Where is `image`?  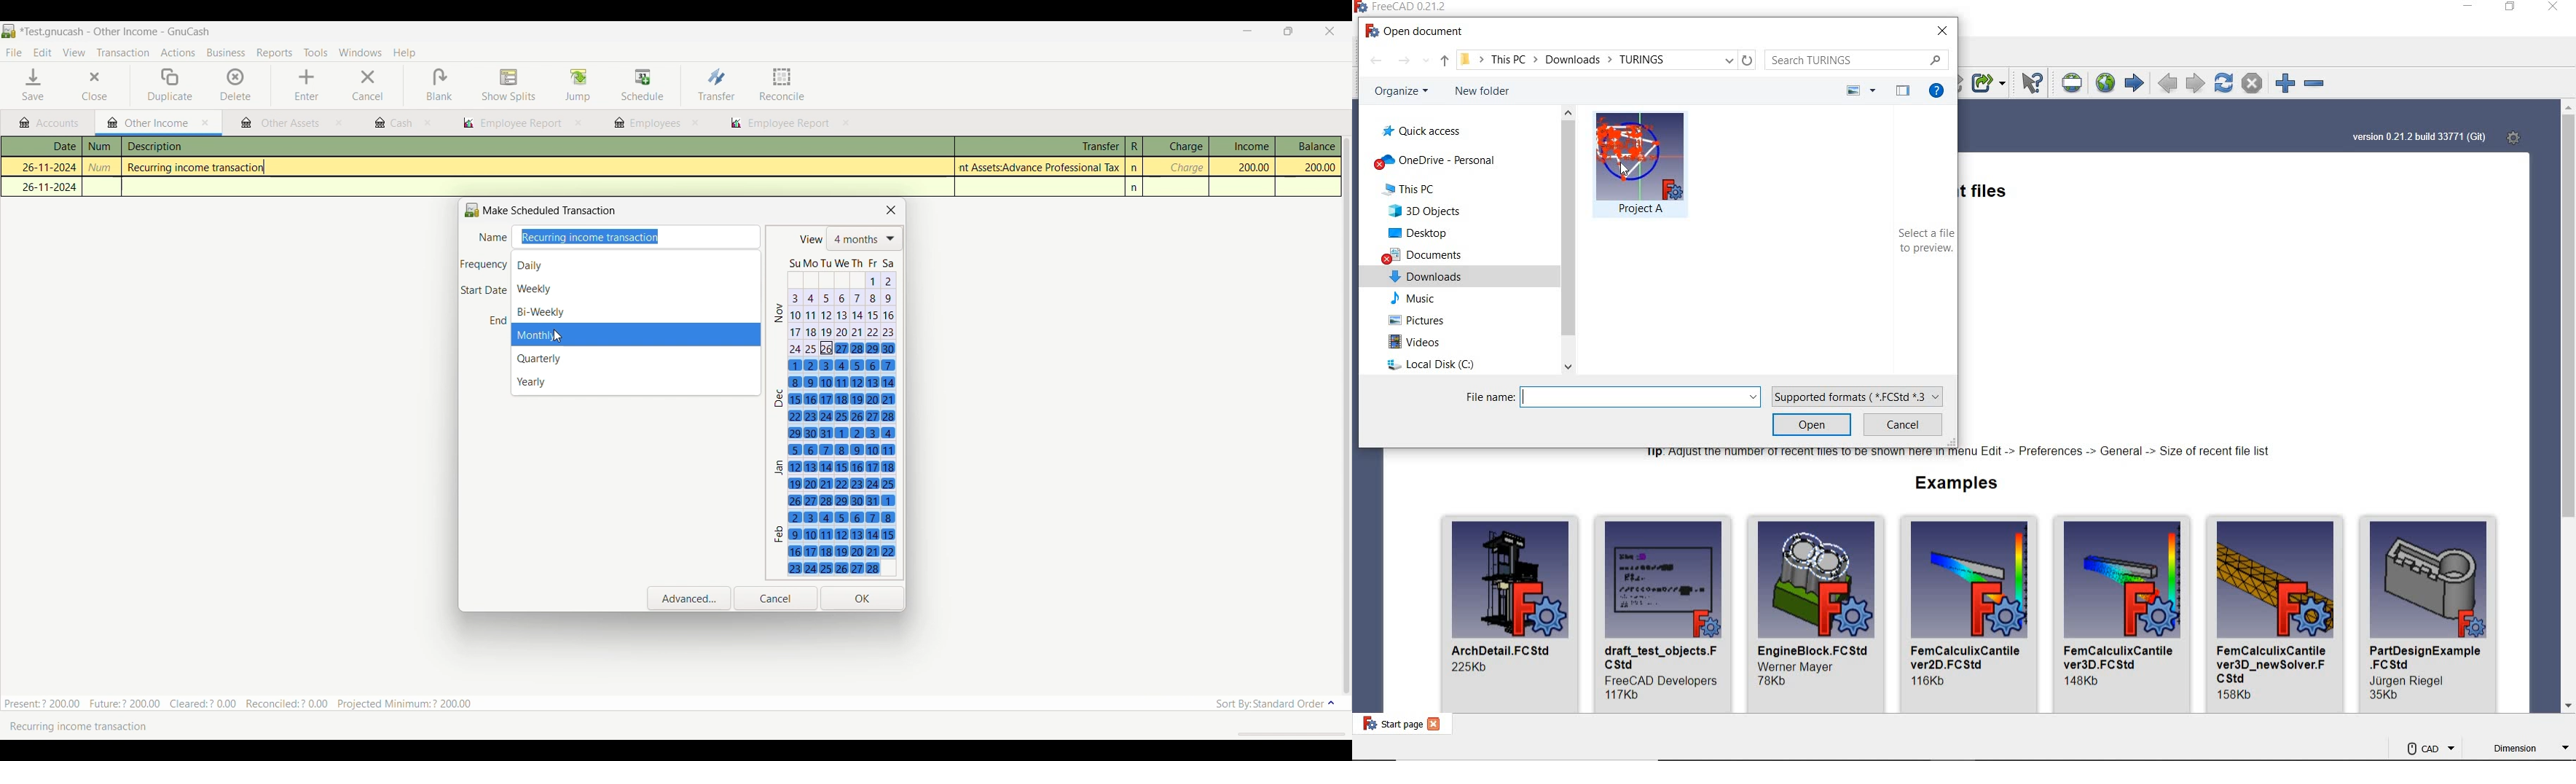
image is located at coordinates (1817, 578).